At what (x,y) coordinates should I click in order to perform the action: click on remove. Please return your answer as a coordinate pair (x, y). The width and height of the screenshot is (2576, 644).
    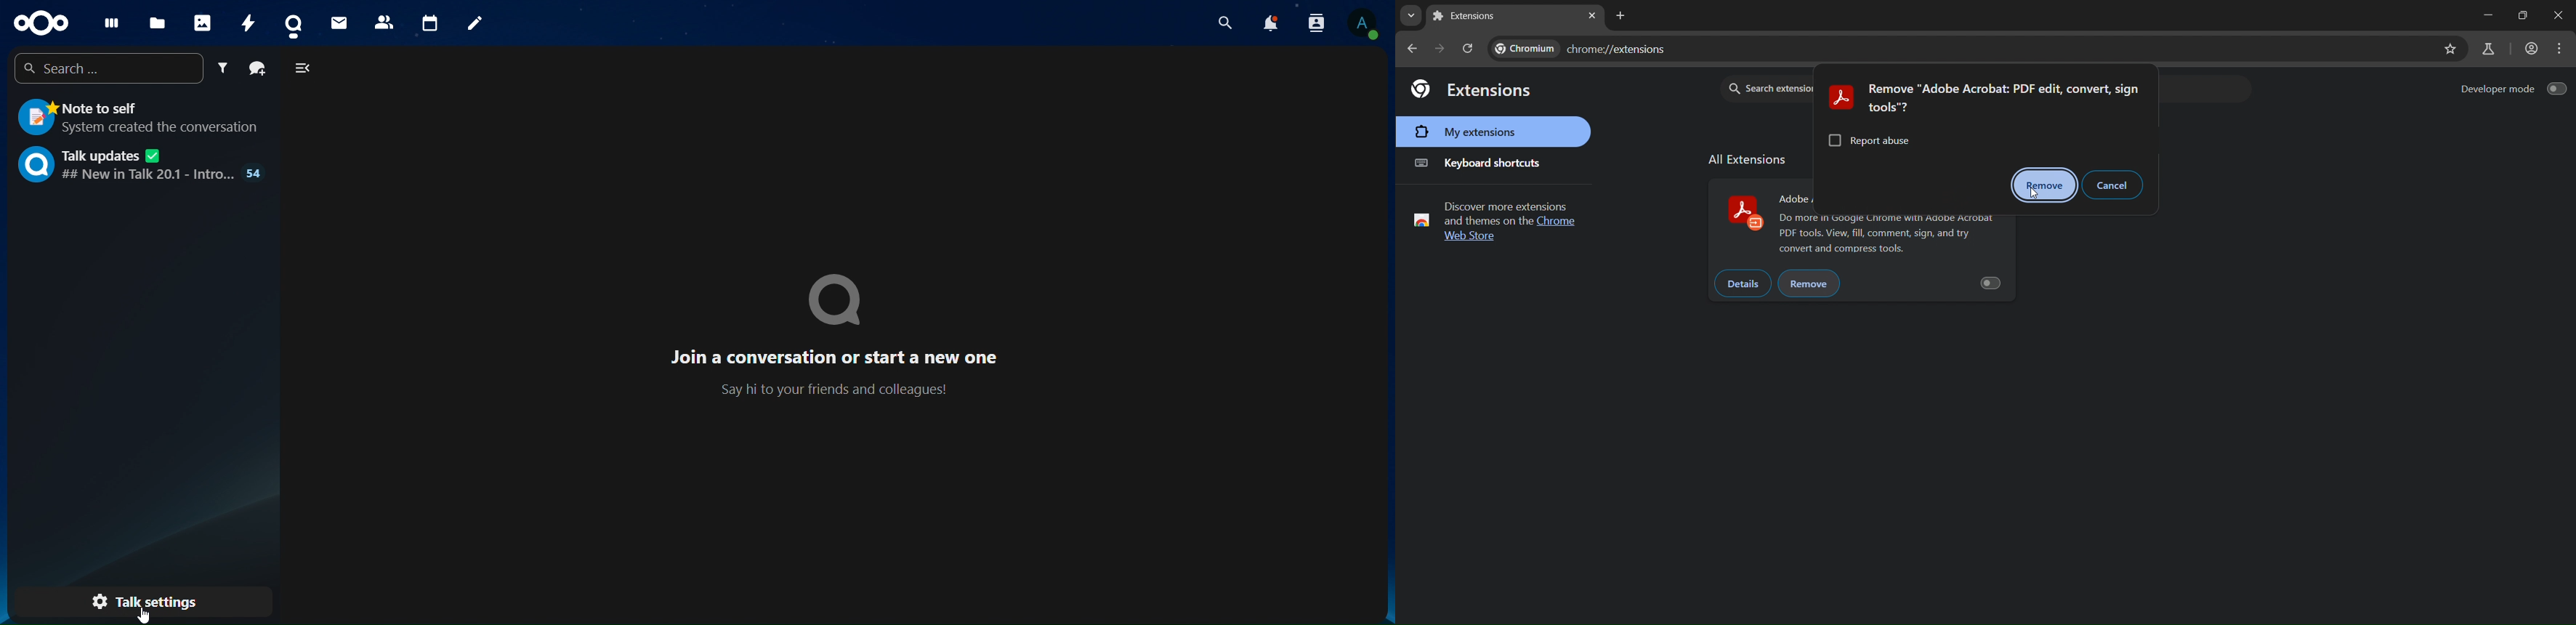
    Looking at the image, I should click on (2045, 184).